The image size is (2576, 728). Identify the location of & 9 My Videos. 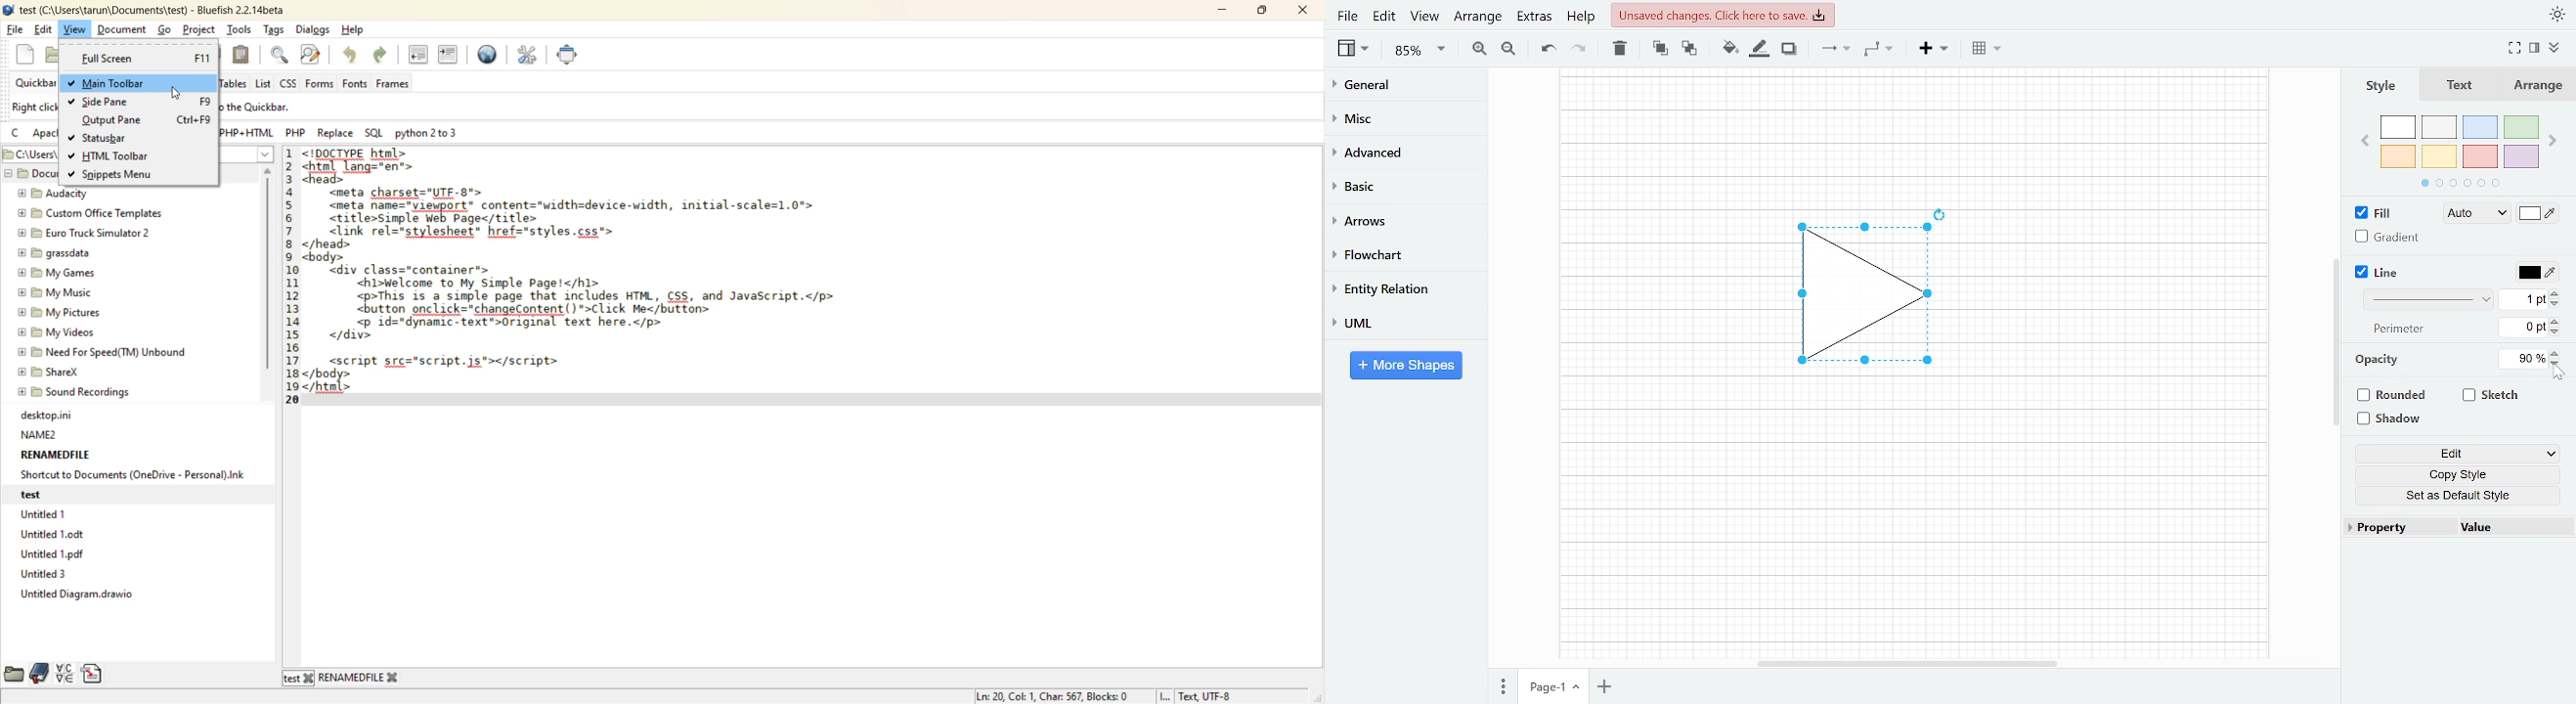
(55, 333).